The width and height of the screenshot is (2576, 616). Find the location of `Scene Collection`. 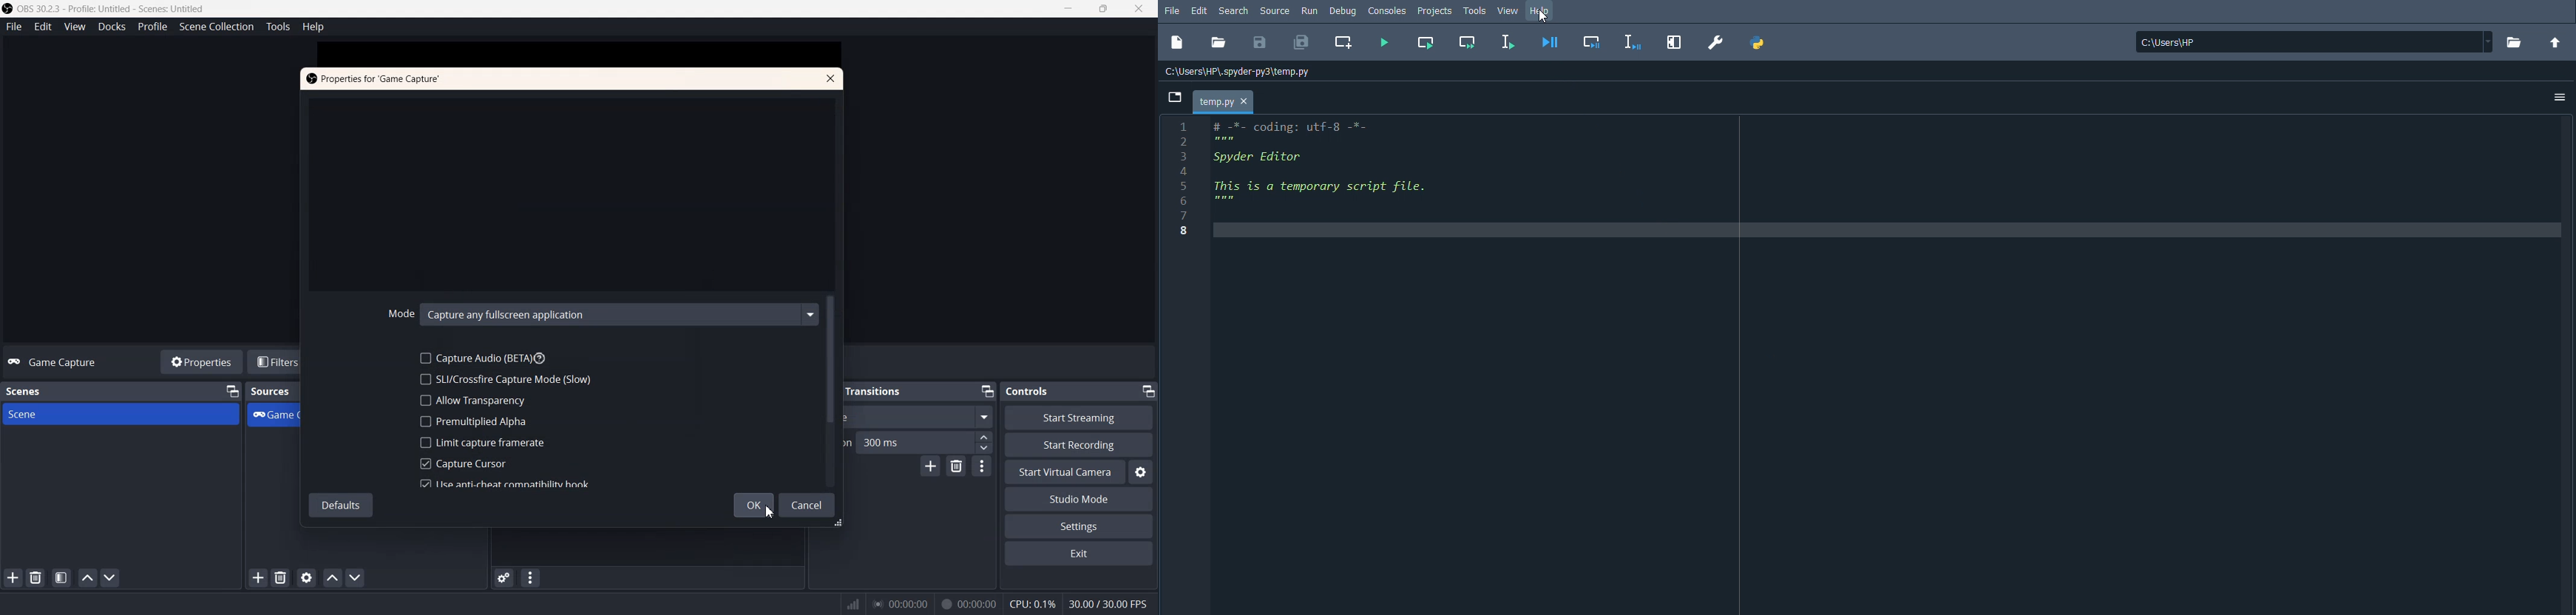

Scene Collection is located at coordinates (217, 27).